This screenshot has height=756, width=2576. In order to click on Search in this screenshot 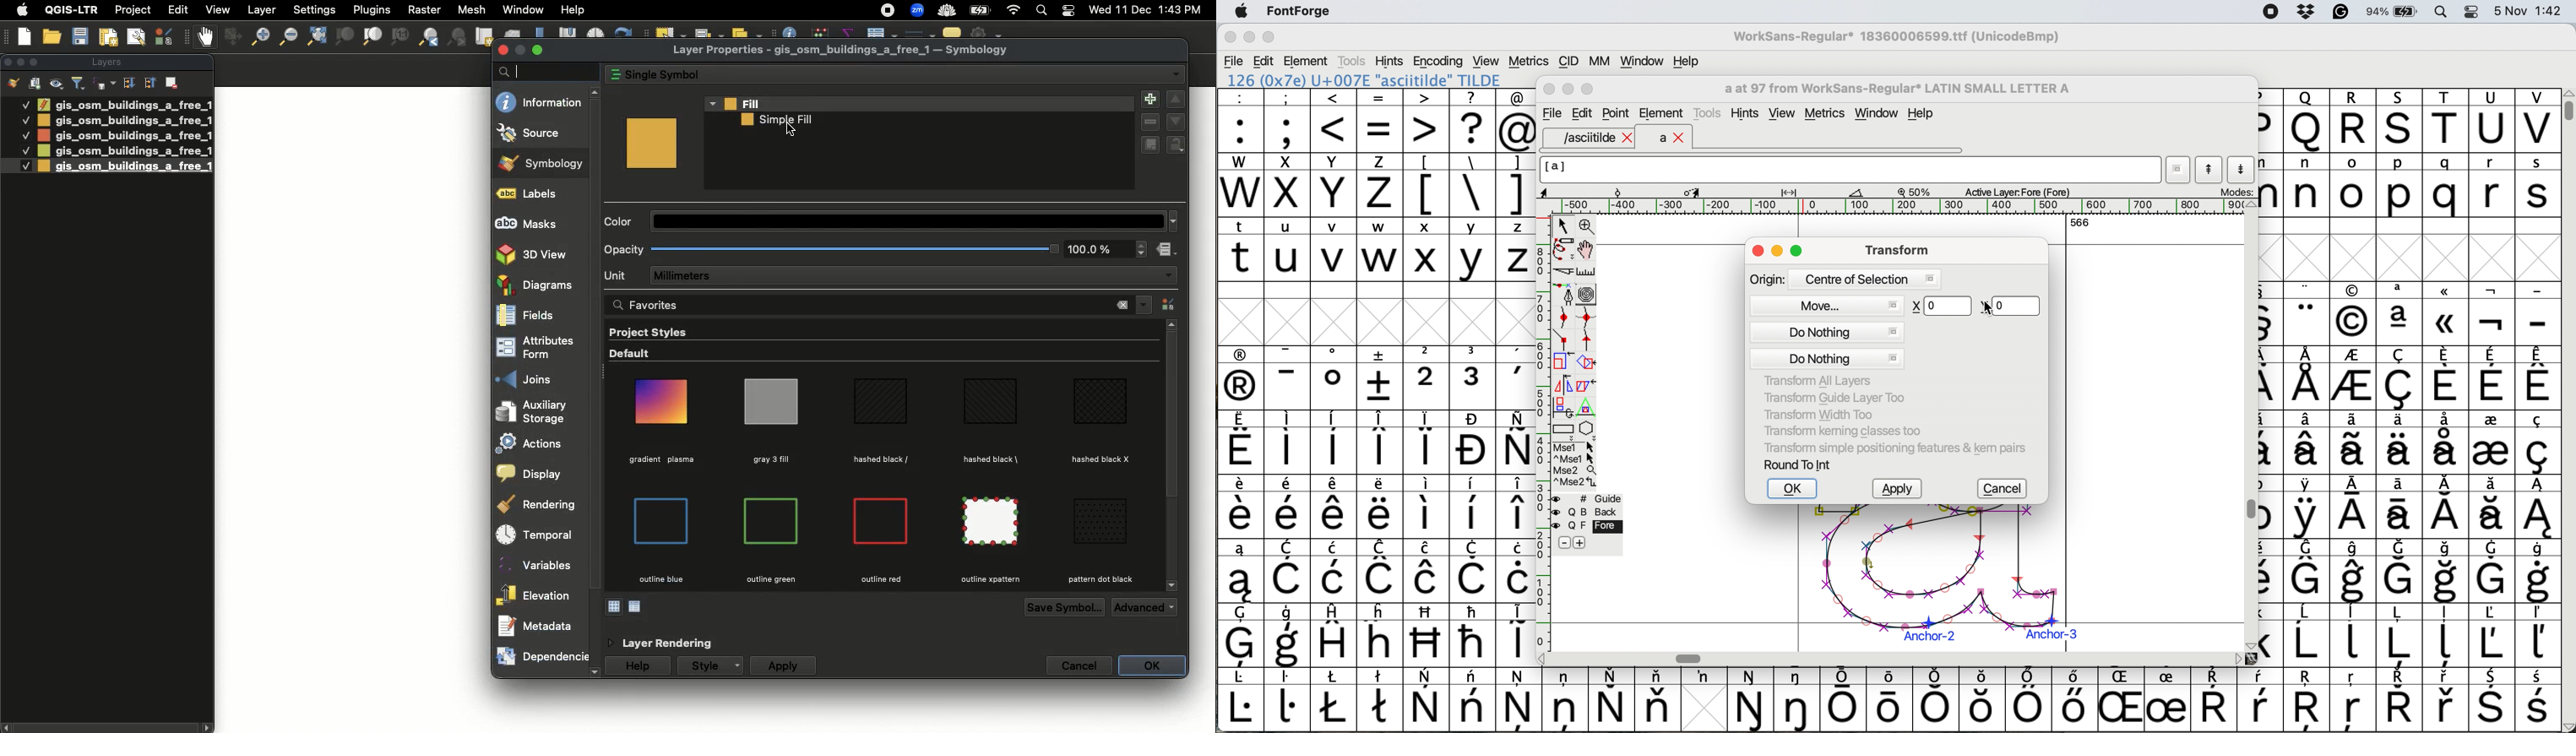, I will do `click(616, 305)`.